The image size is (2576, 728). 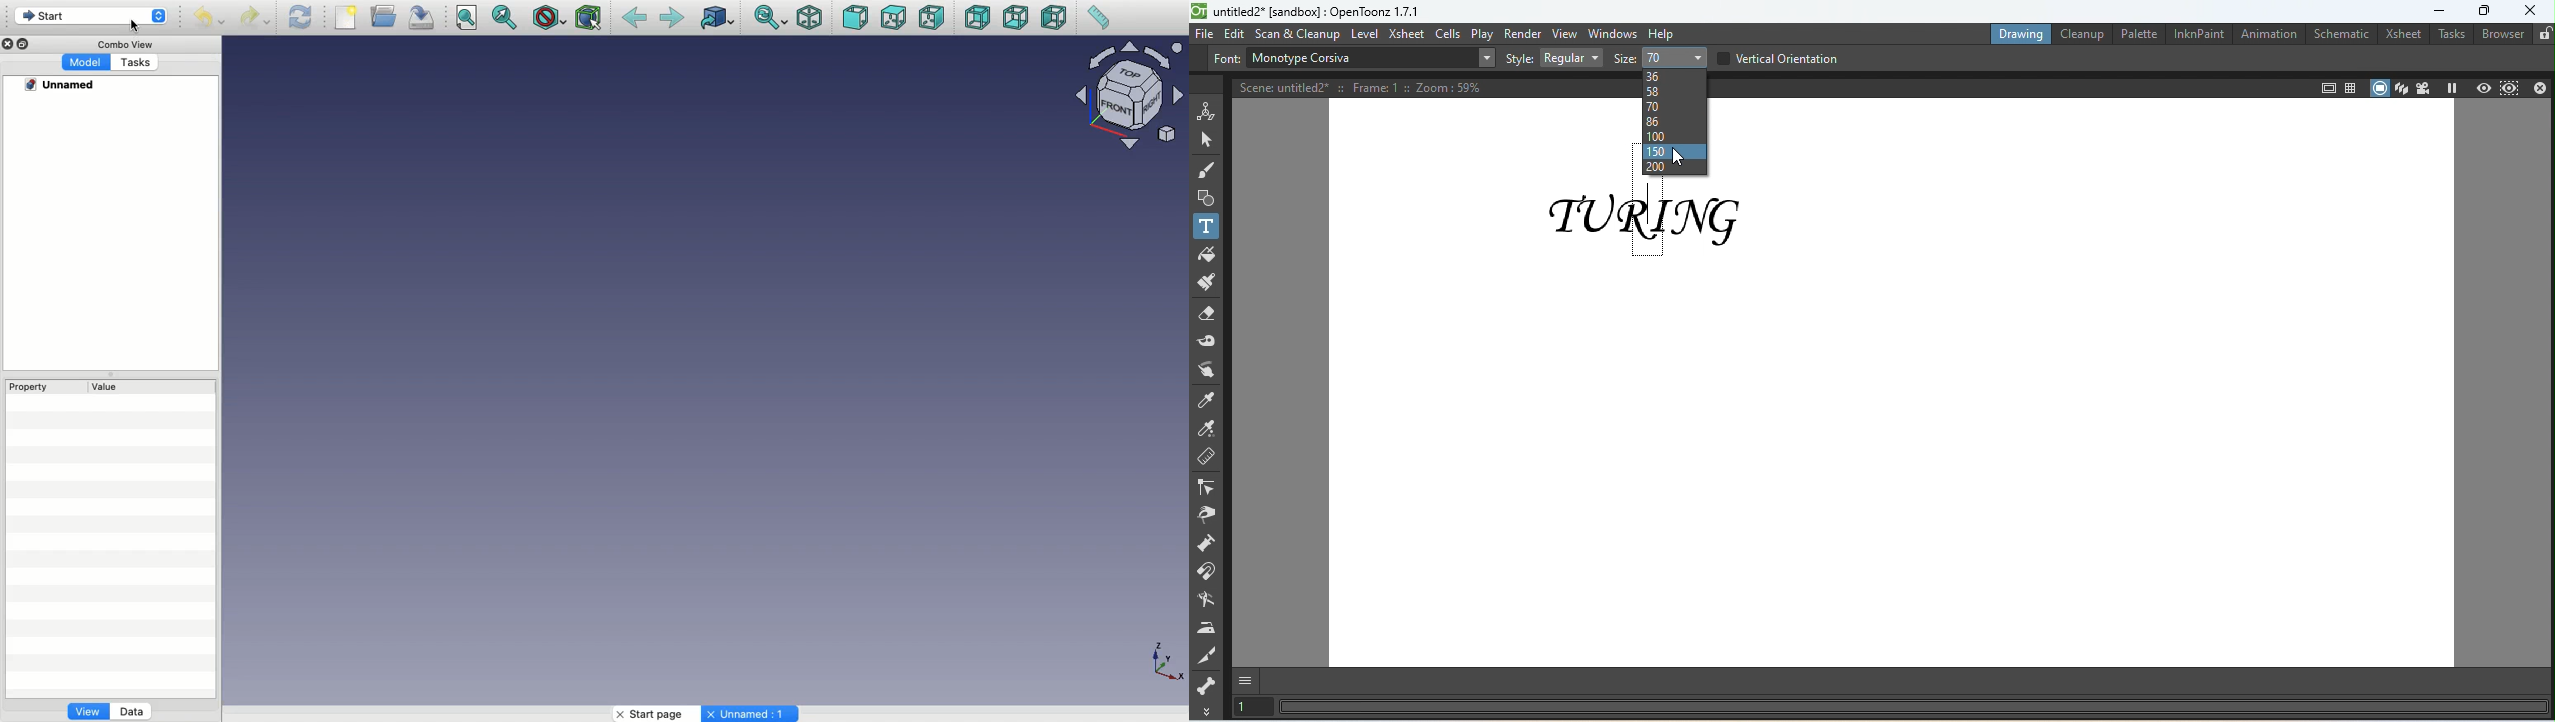 What do you see at coordinates (2532, 11) in the screenshot?
I see `Close` at bounding box center [2532, 11].